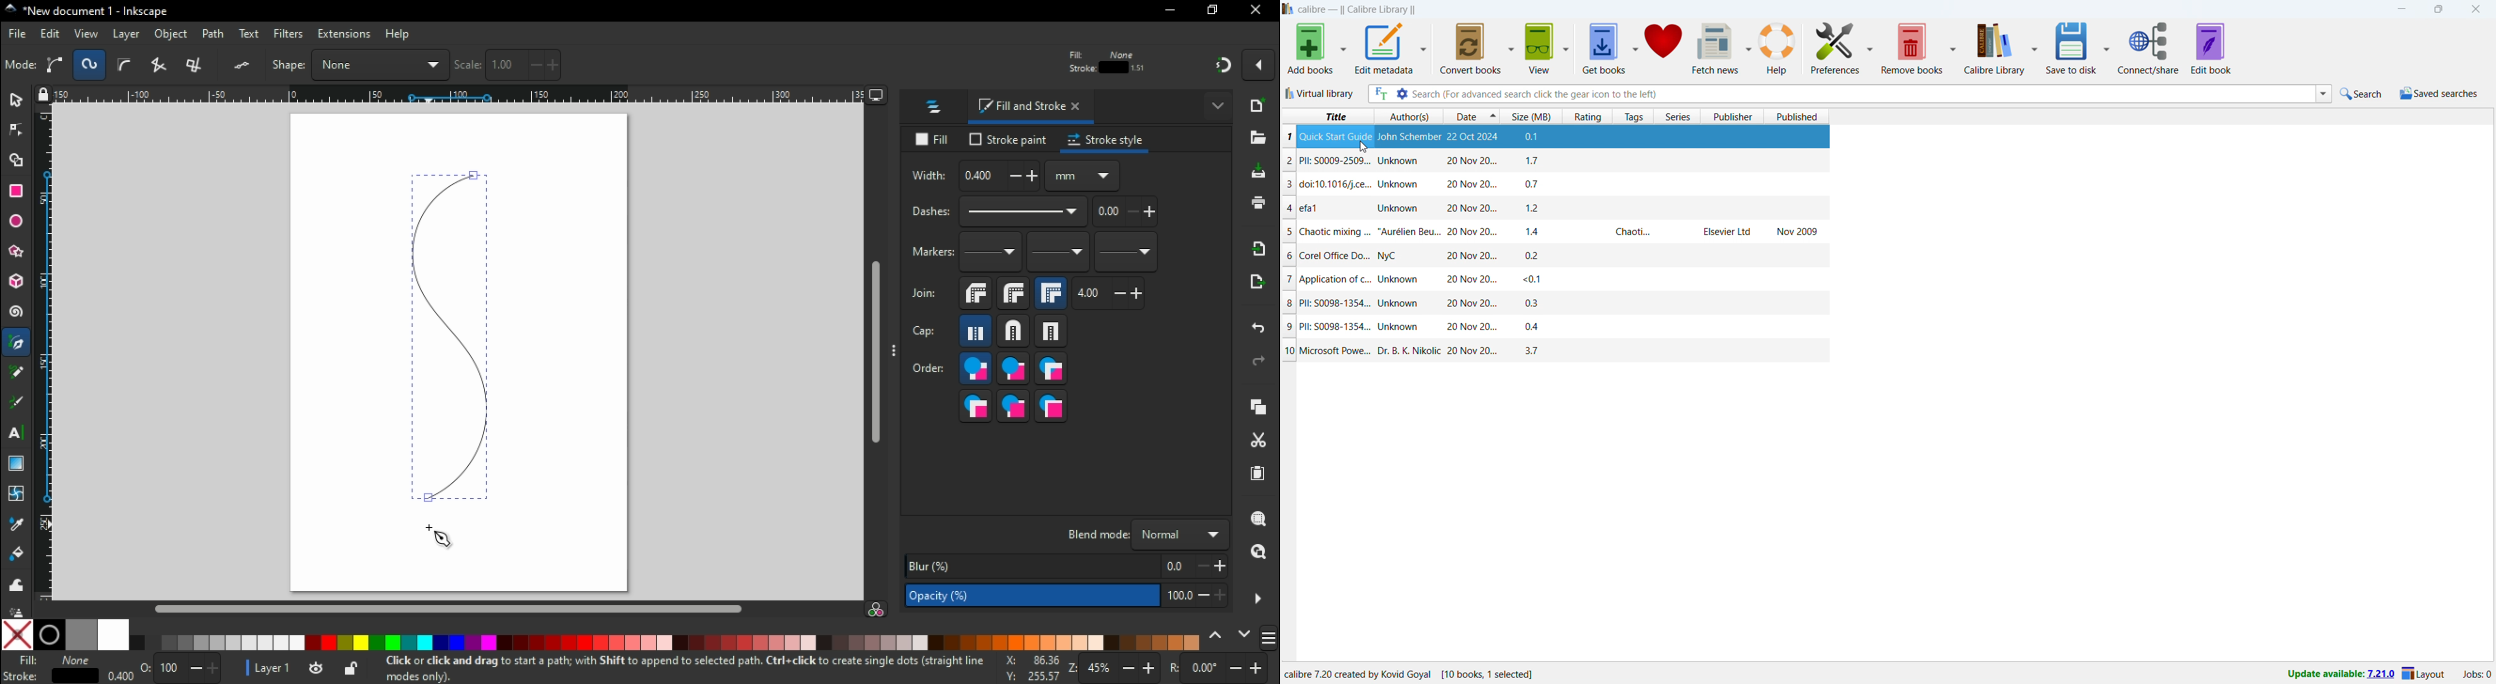 This screenshot has width=2520, height=700. What do you see at coordinates (17, 433) in the screenshot?
I see `text tool` at bounding box center [17, 433].